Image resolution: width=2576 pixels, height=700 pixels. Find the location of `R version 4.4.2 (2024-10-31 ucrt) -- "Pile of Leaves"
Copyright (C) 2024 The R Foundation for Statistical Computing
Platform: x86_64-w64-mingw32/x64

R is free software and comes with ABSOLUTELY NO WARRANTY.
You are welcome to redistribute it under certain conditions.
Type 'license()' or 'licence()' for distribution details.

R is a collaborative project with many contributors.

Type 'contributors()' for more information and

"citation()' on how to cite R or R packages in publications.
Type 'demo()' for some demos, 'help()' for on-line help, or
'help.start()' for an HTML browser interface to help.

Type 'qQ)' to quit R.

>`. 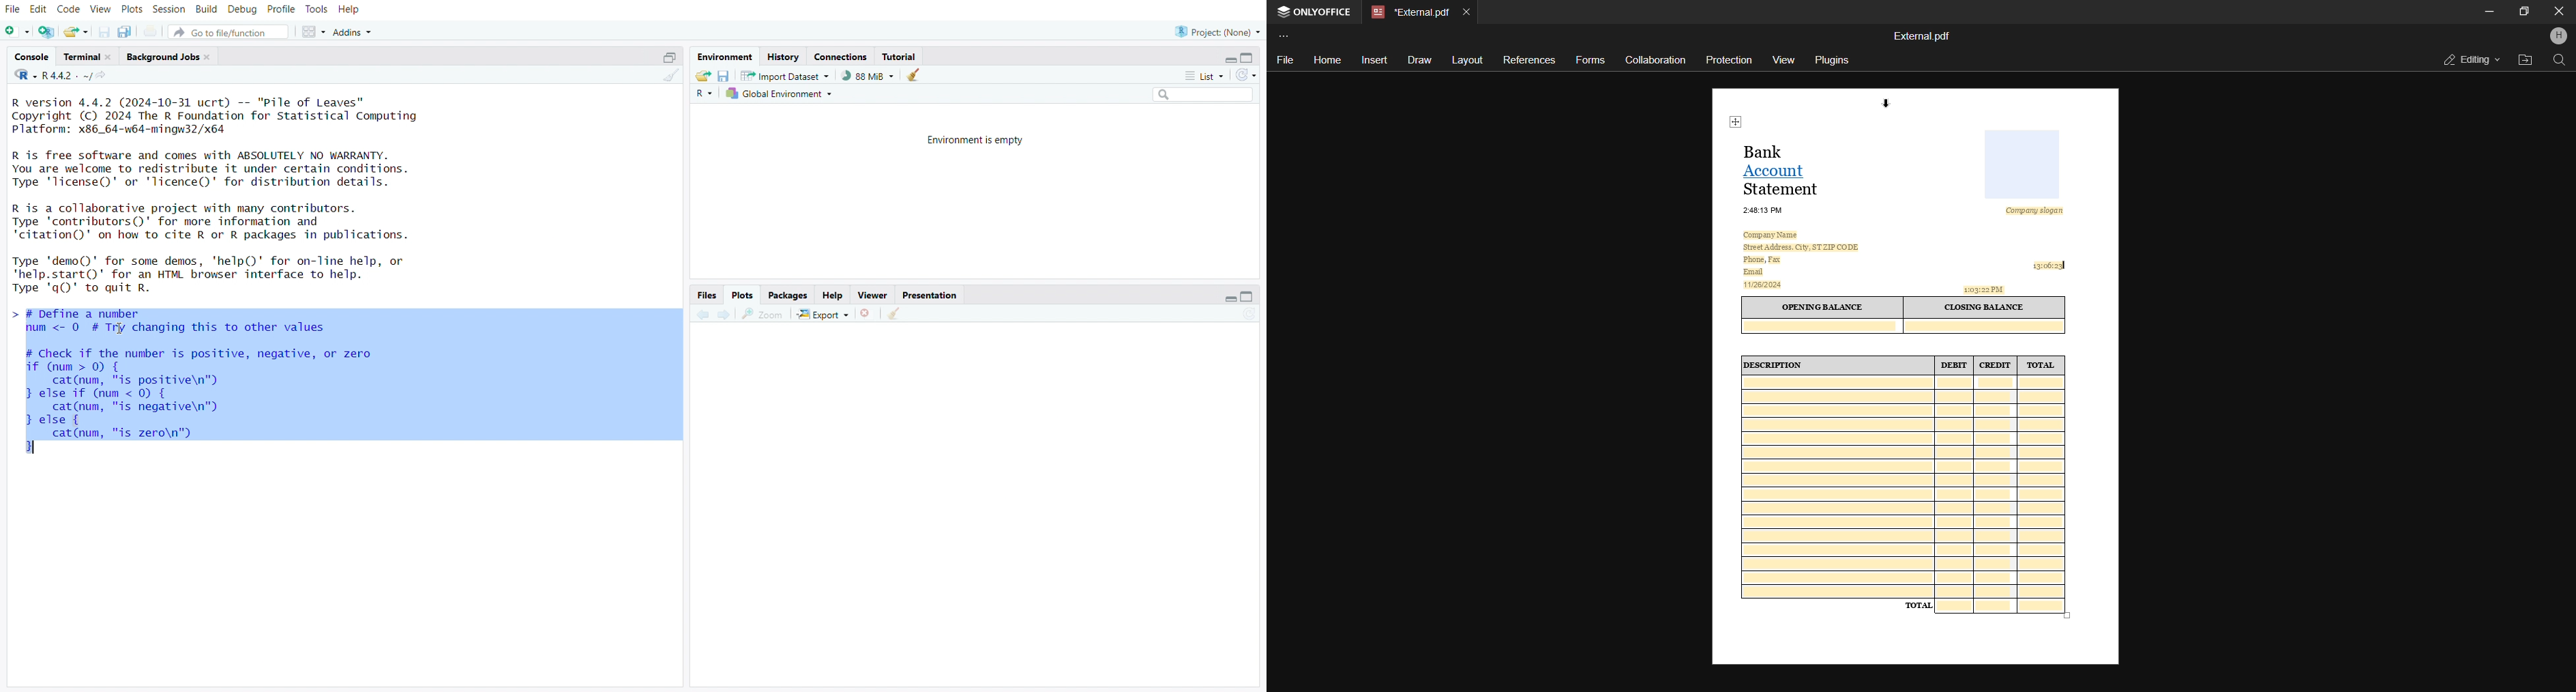

R version 4.4.2 (2024-10-31 ucrt) -- "Pile of Leaves"
Copyright (C) 2024 The R Foundation for Statistical Computing
Platform: x86_64-w64-mingw32/x64

R is free software and comes with ABSOLUTELY NO WARRANTY.
You are welcome to redistribute it under certain conditions.
Type 'license()' or 'licence()' for distribution details.

R is a collaborative project with many contributors.

Type 'contributors()' for more information and

"citation()' on how to cite R or R packages in publications.
Type 'demo()' for some demos, 'help()' for on-line help, or
'help.start()' for an HTML browser interface to help.

Type 'qQ)' to quit R.

> is located at coordinates (241, 195).